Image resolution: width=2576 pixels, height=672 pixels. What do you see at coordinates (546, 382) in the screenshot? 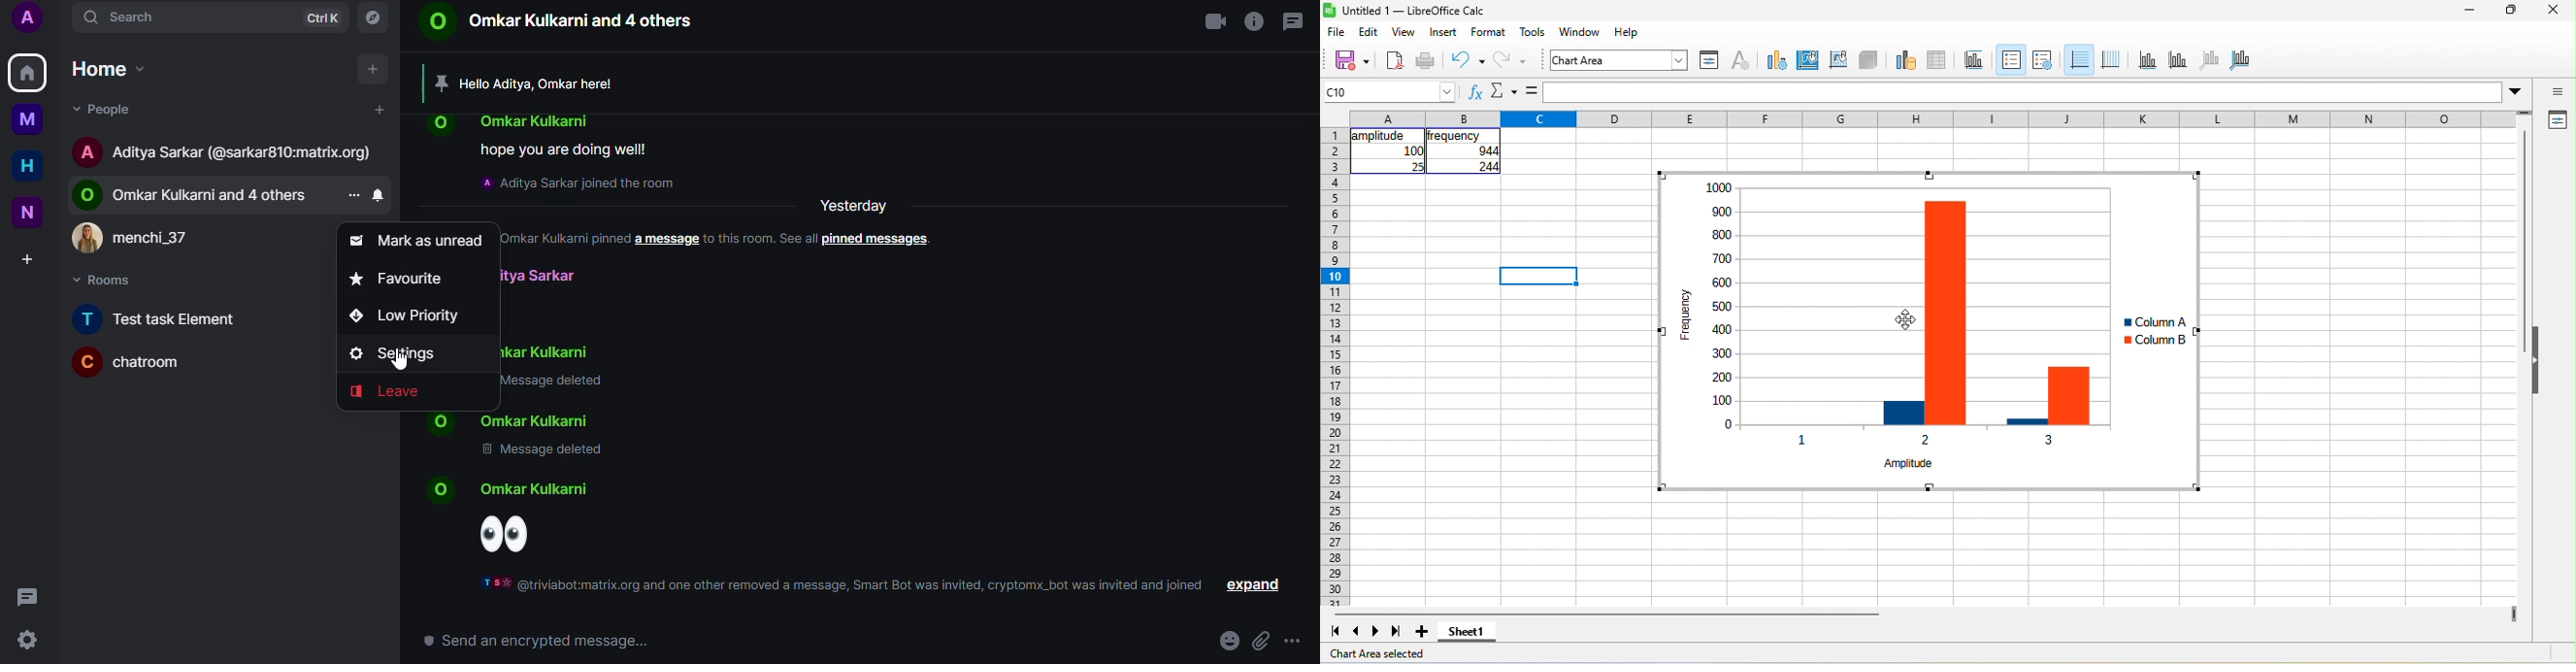
I see `message deleted` at bounding box center [546, 382].